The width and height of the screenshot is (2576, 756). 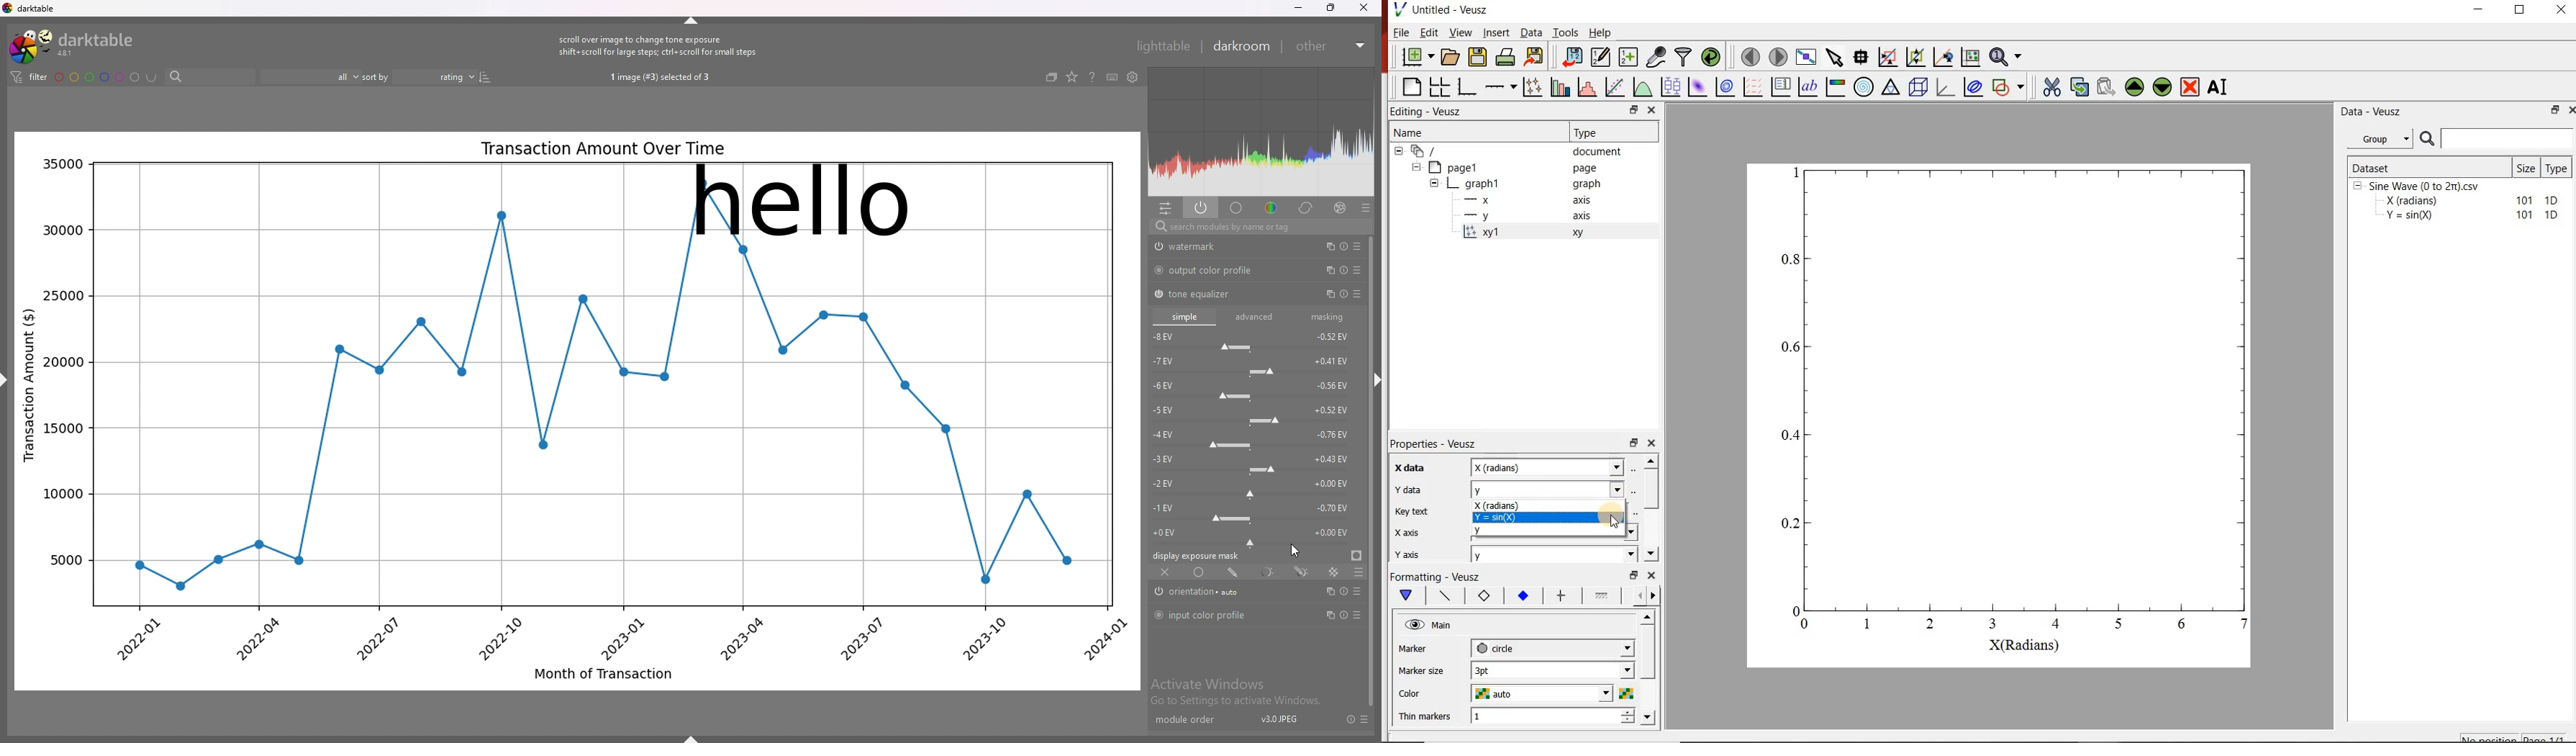 I want to click on effect, so click(x=1340, y=207).